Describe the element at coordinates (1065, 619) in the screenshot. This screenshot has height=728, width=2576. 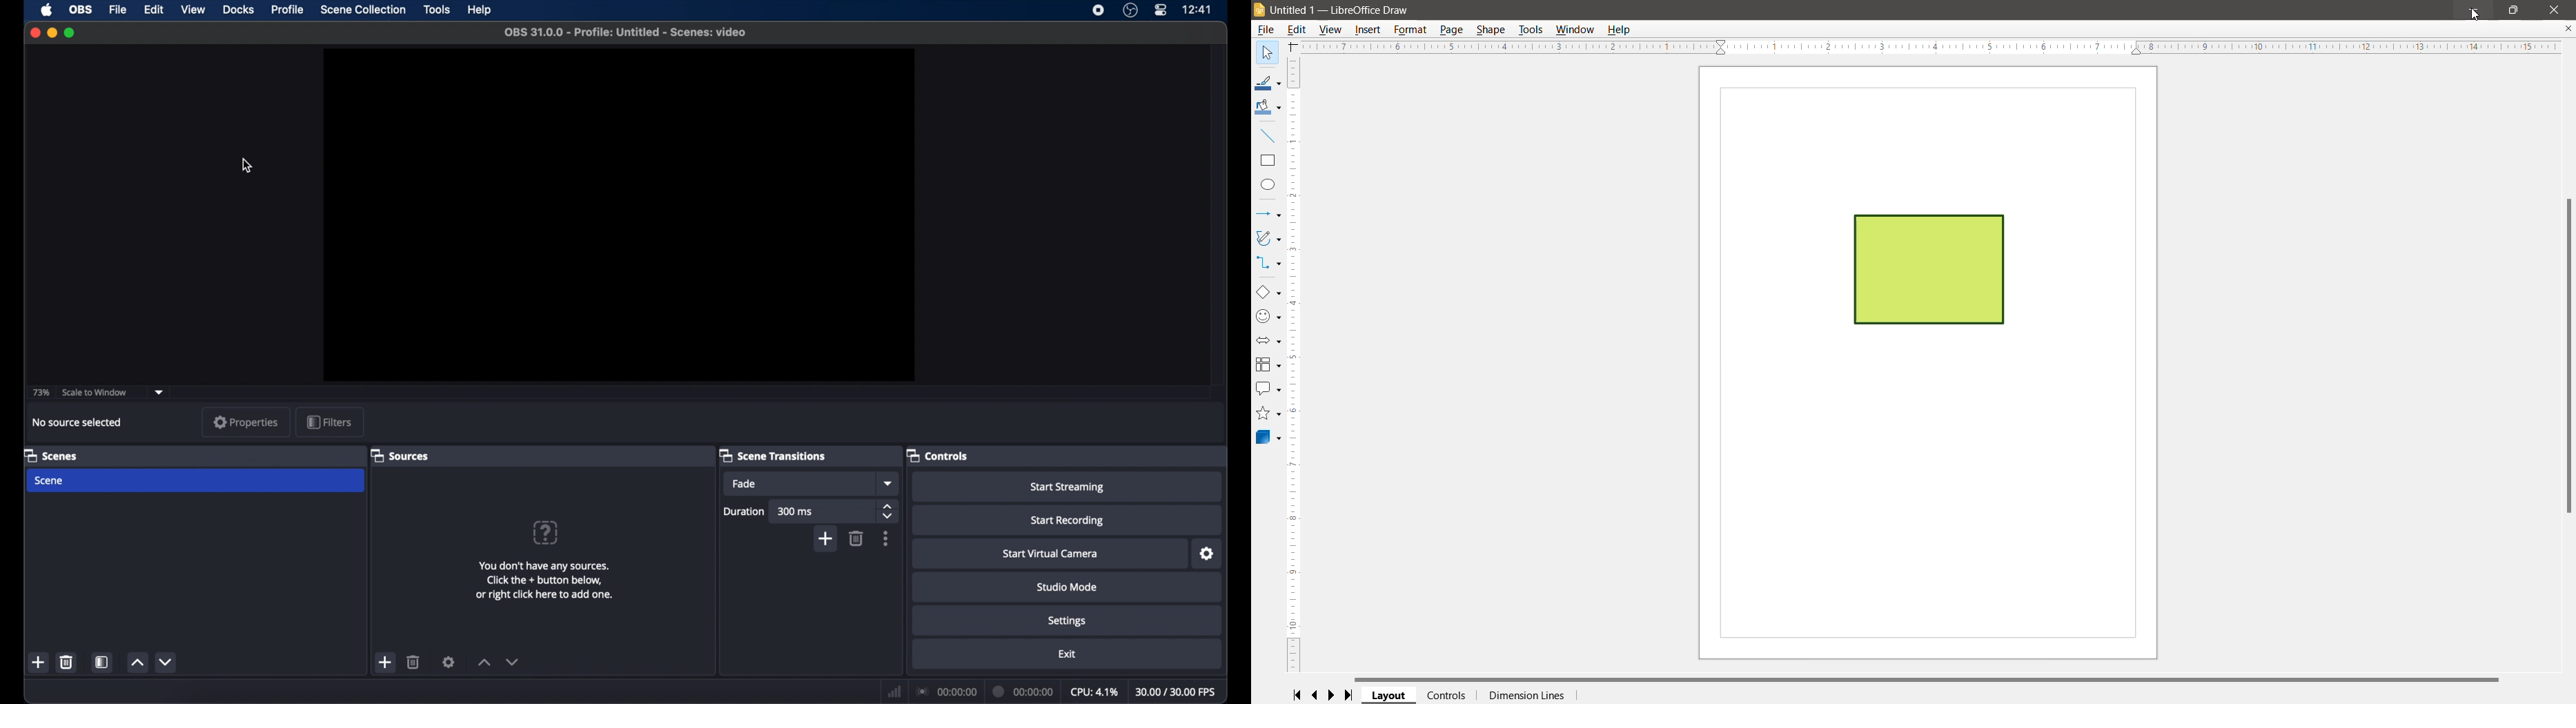
I see `settings` at that location.